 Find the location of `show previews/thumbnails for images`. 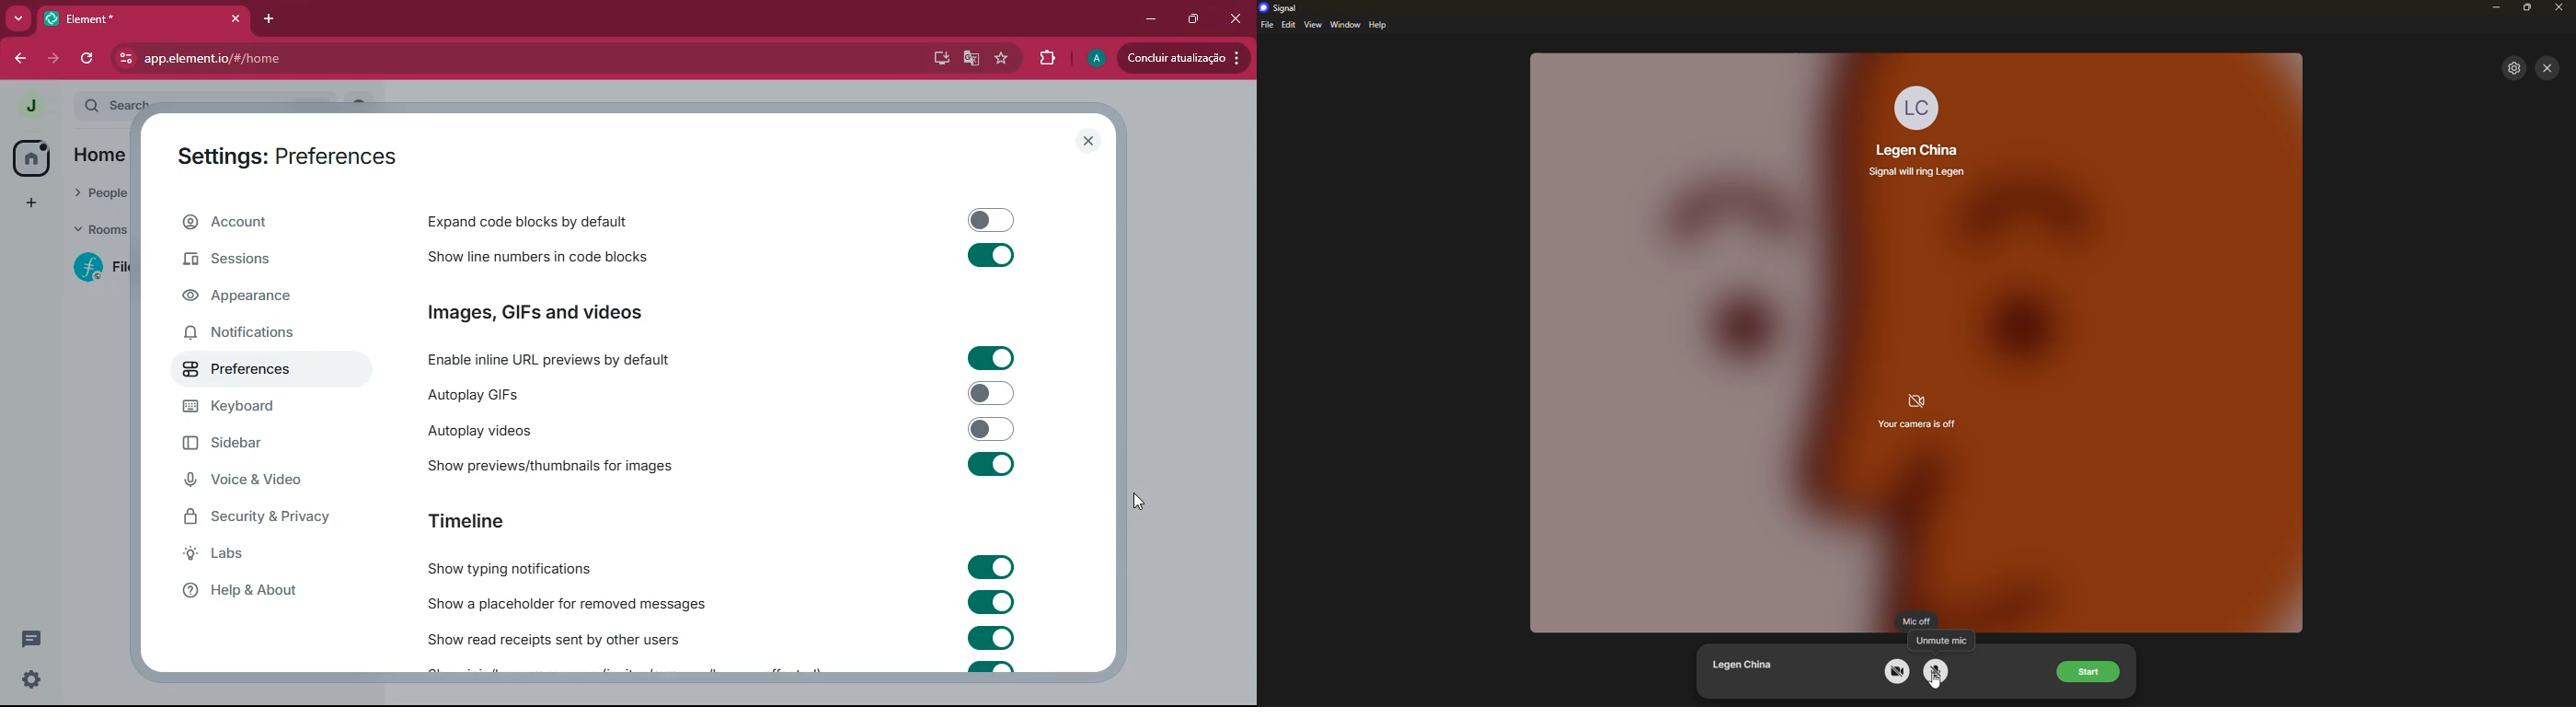

show previews/thumbnails for images is located at coordinates (557, 466).